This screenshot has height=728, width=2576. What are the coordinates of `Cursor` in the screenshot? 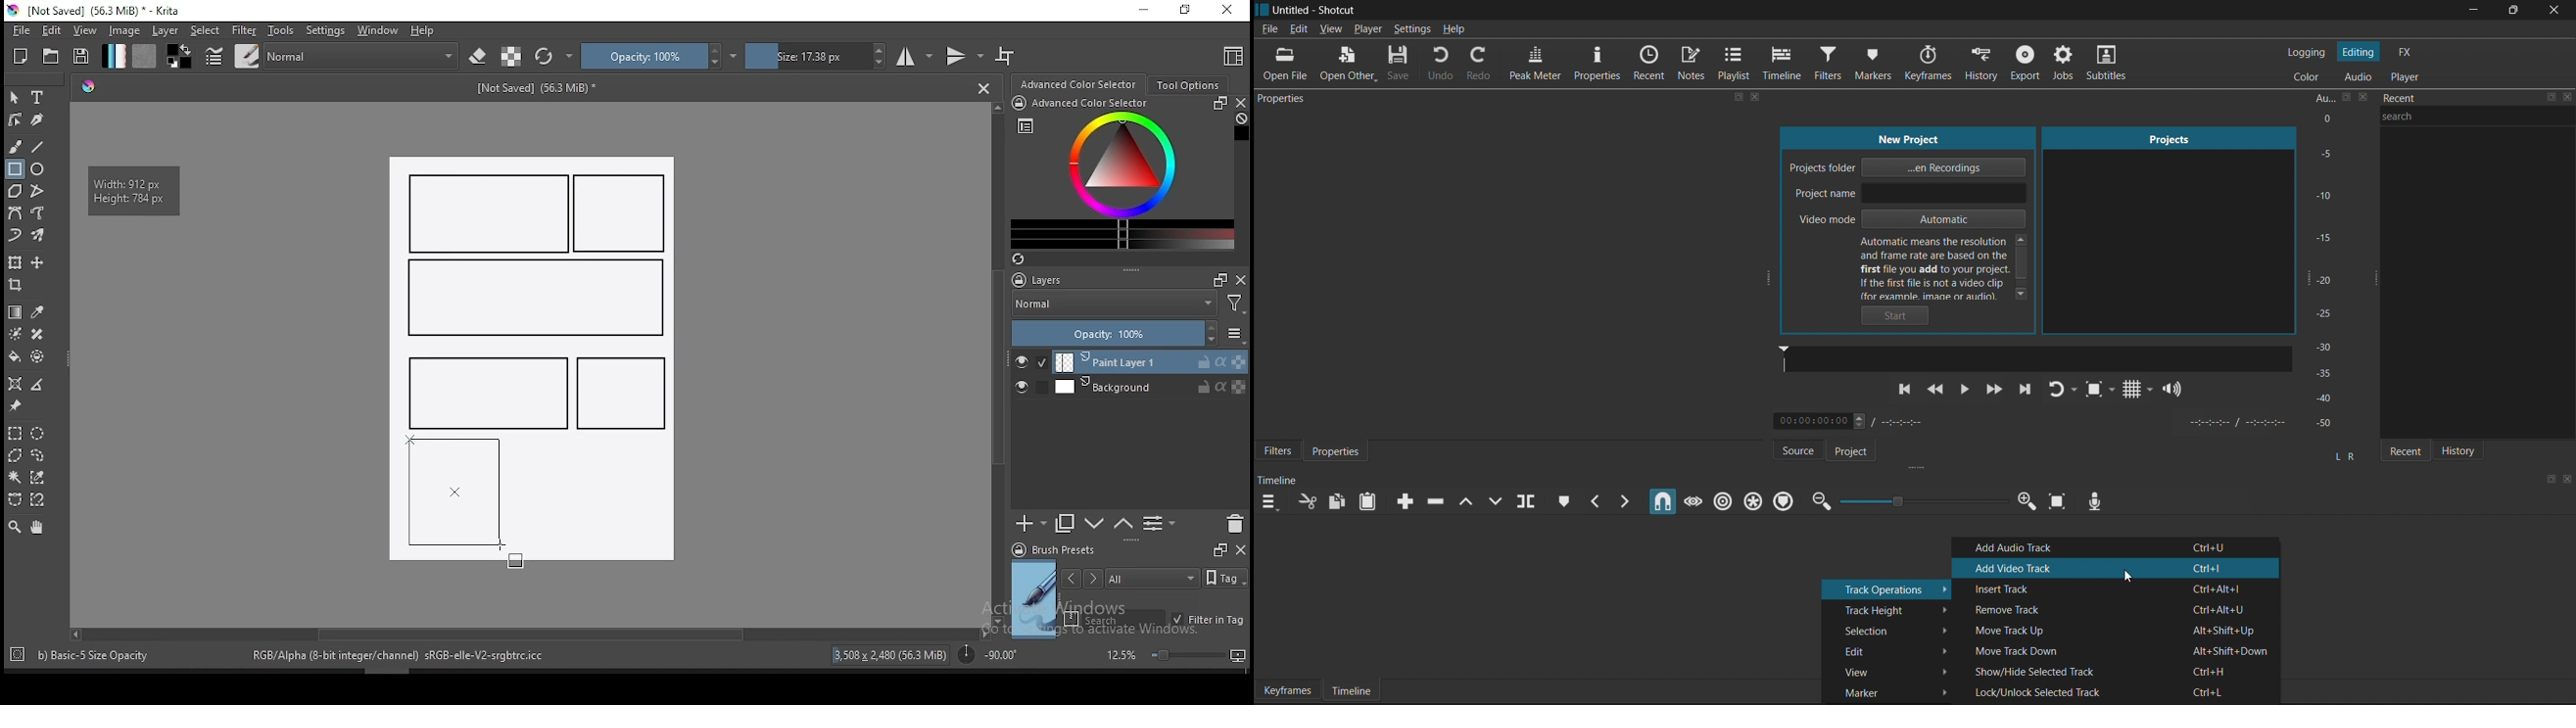 It's located at (2130, 578).